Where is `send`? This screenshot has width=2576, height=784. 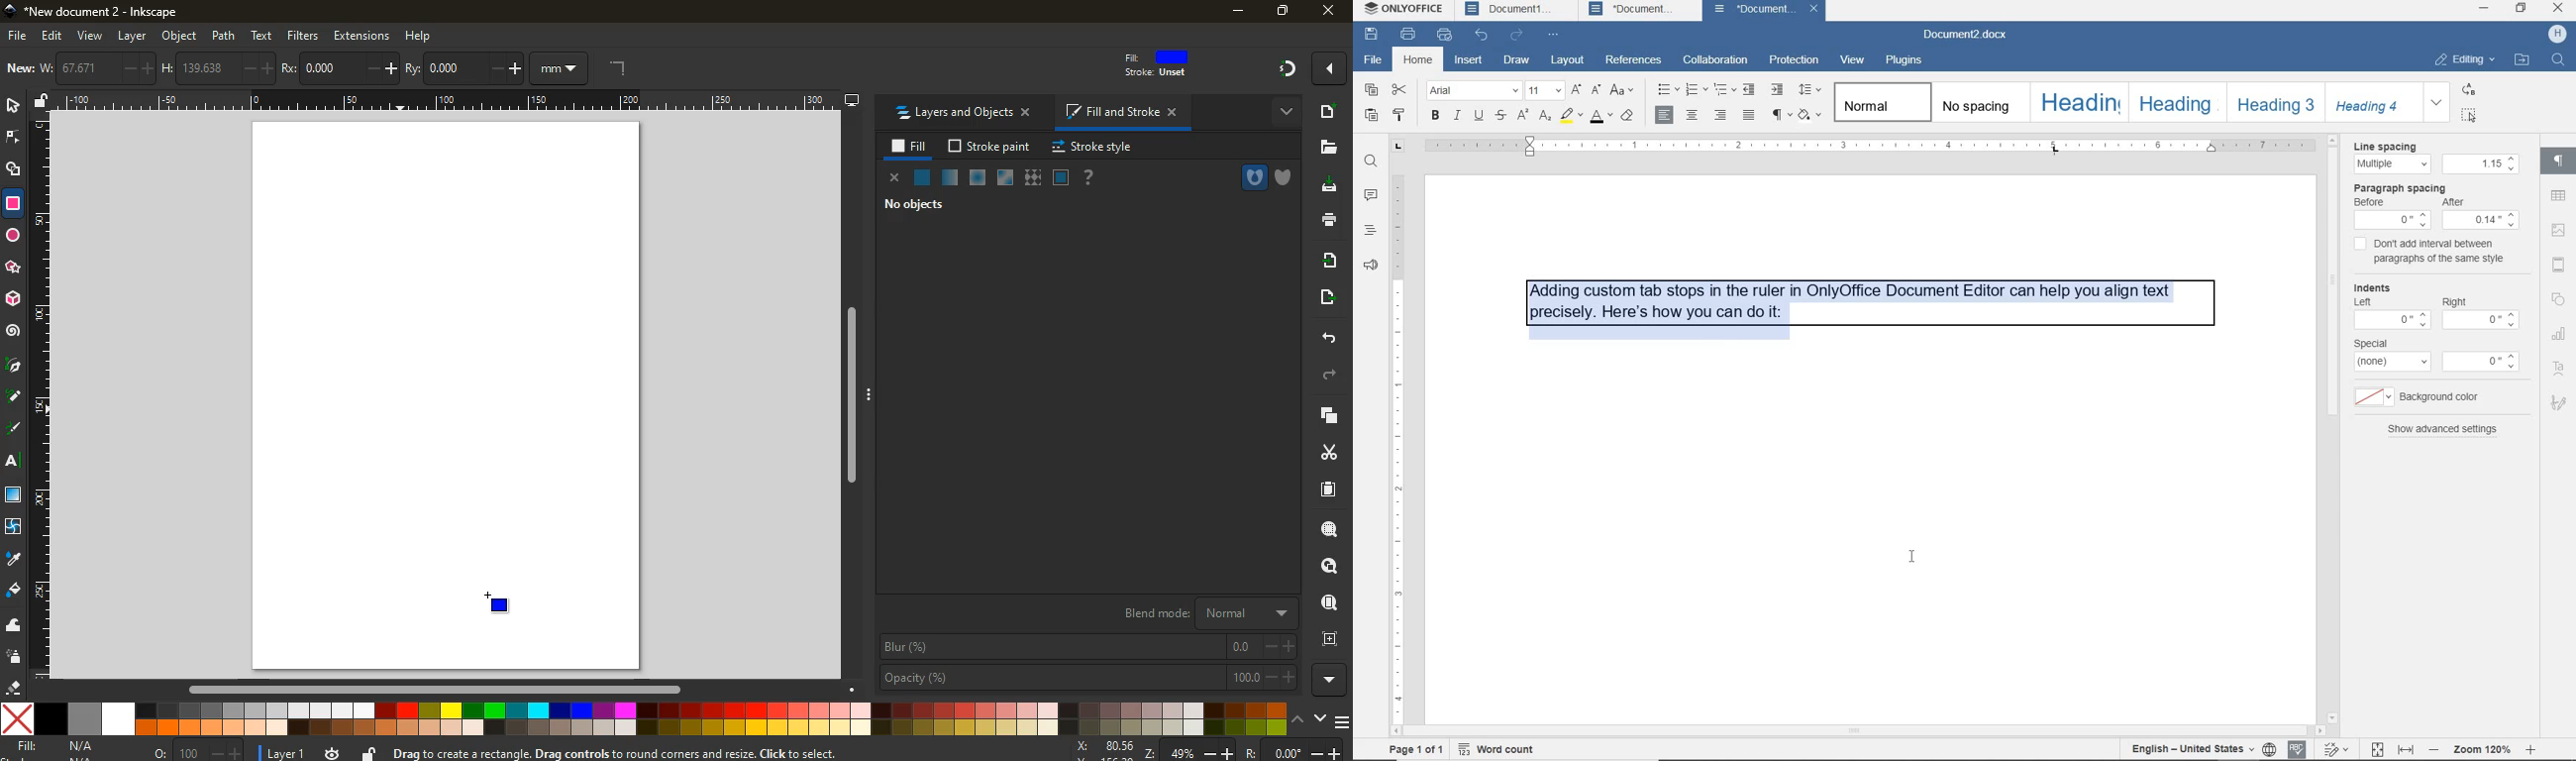
send is located at coordinates (1323, 298).